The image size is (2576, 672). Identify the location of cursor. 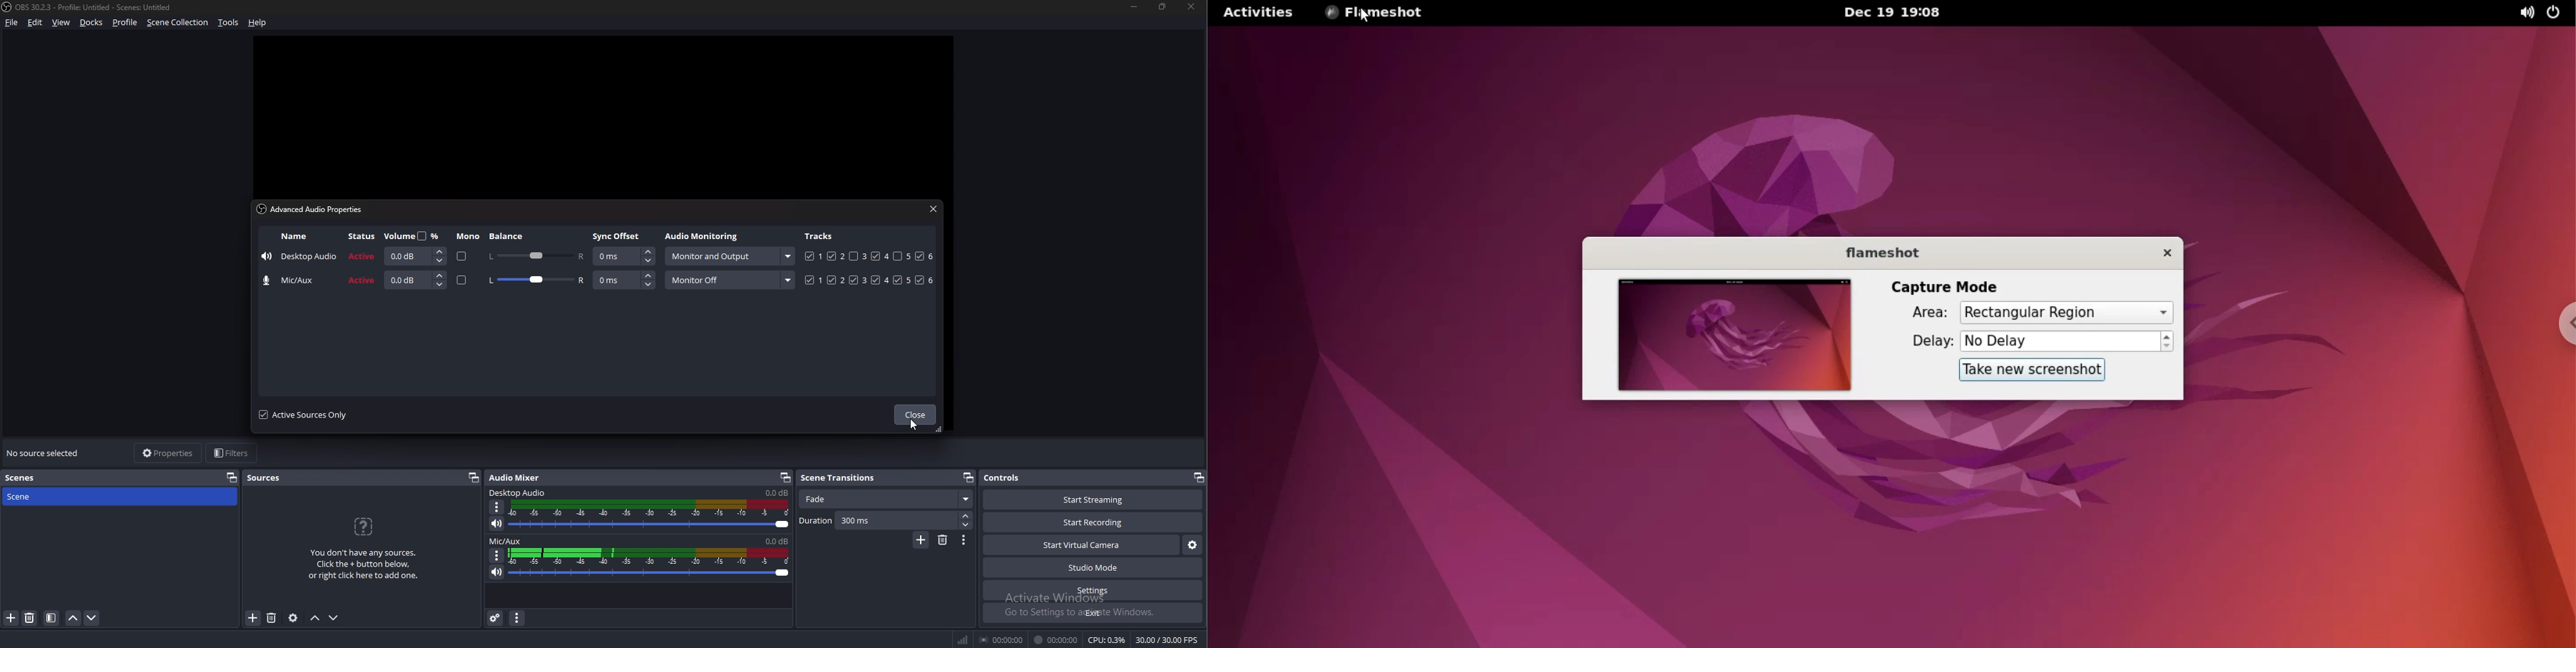
(914, 425).